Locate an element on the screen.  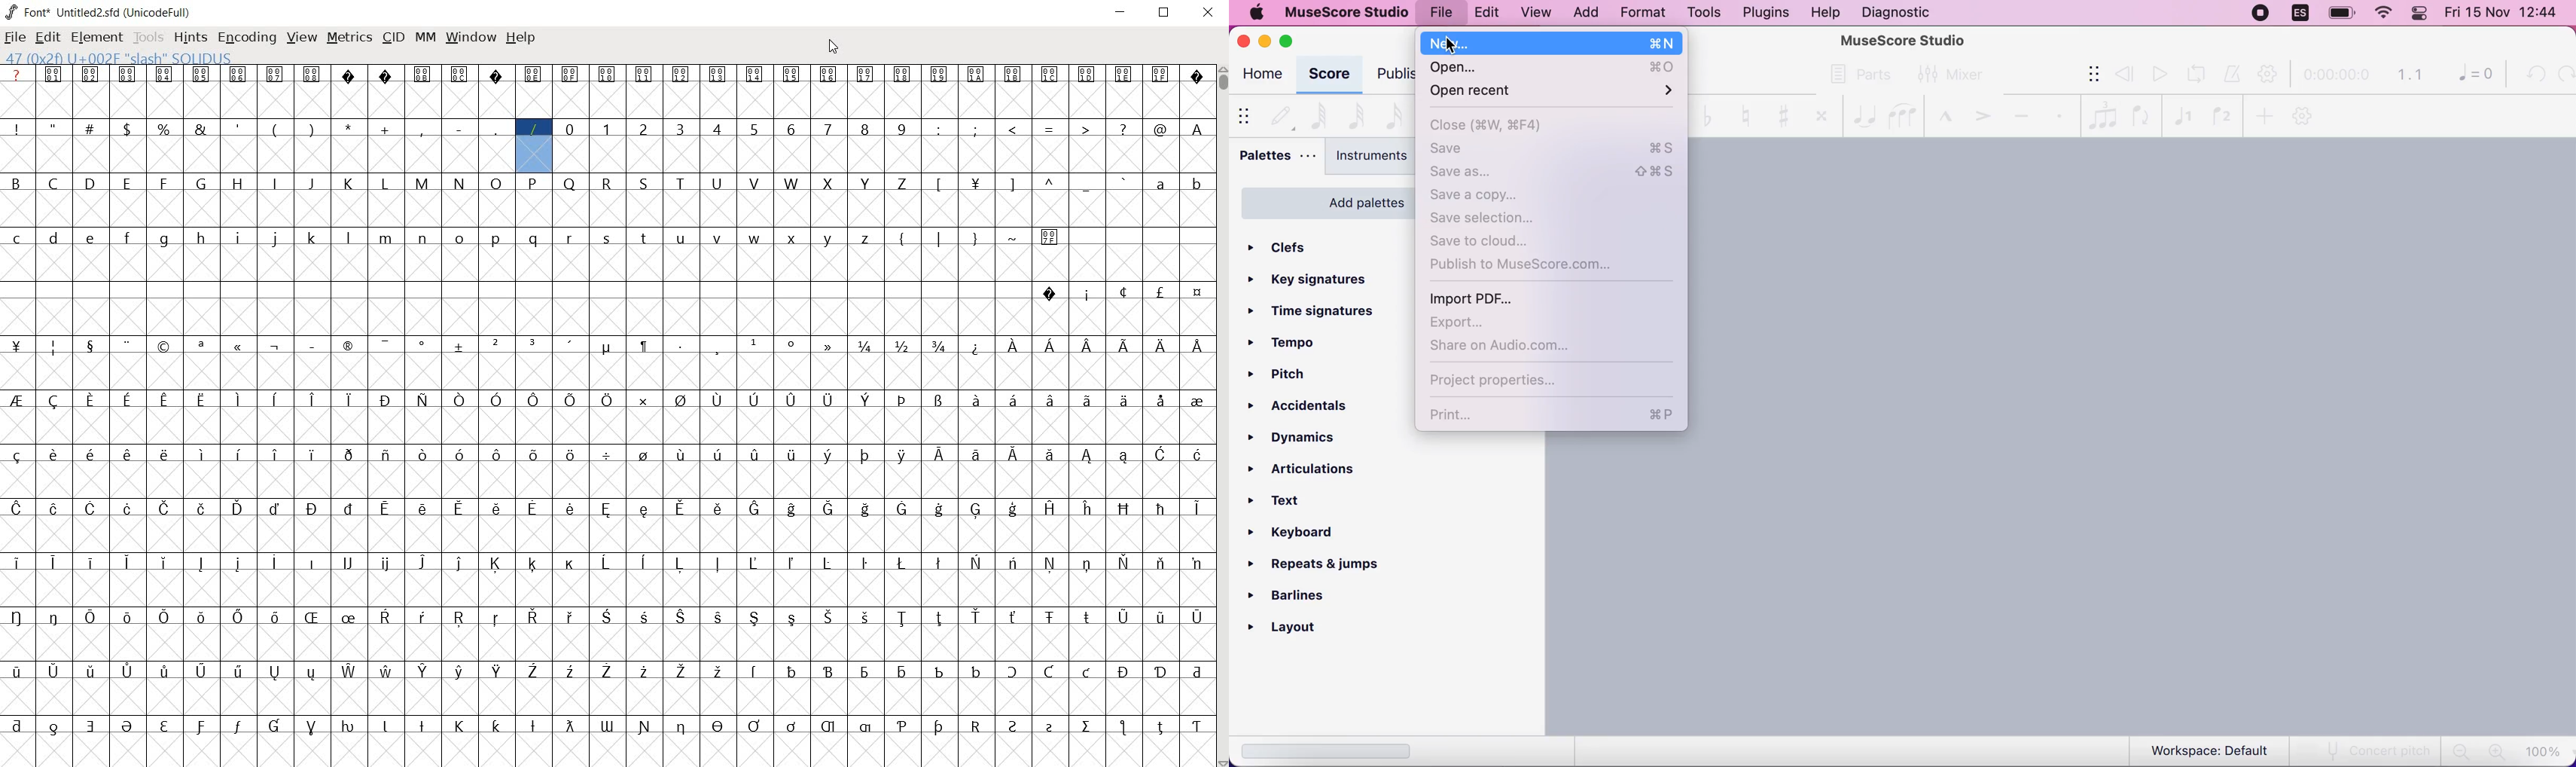
glyph is located at coordinates (1160, 130).